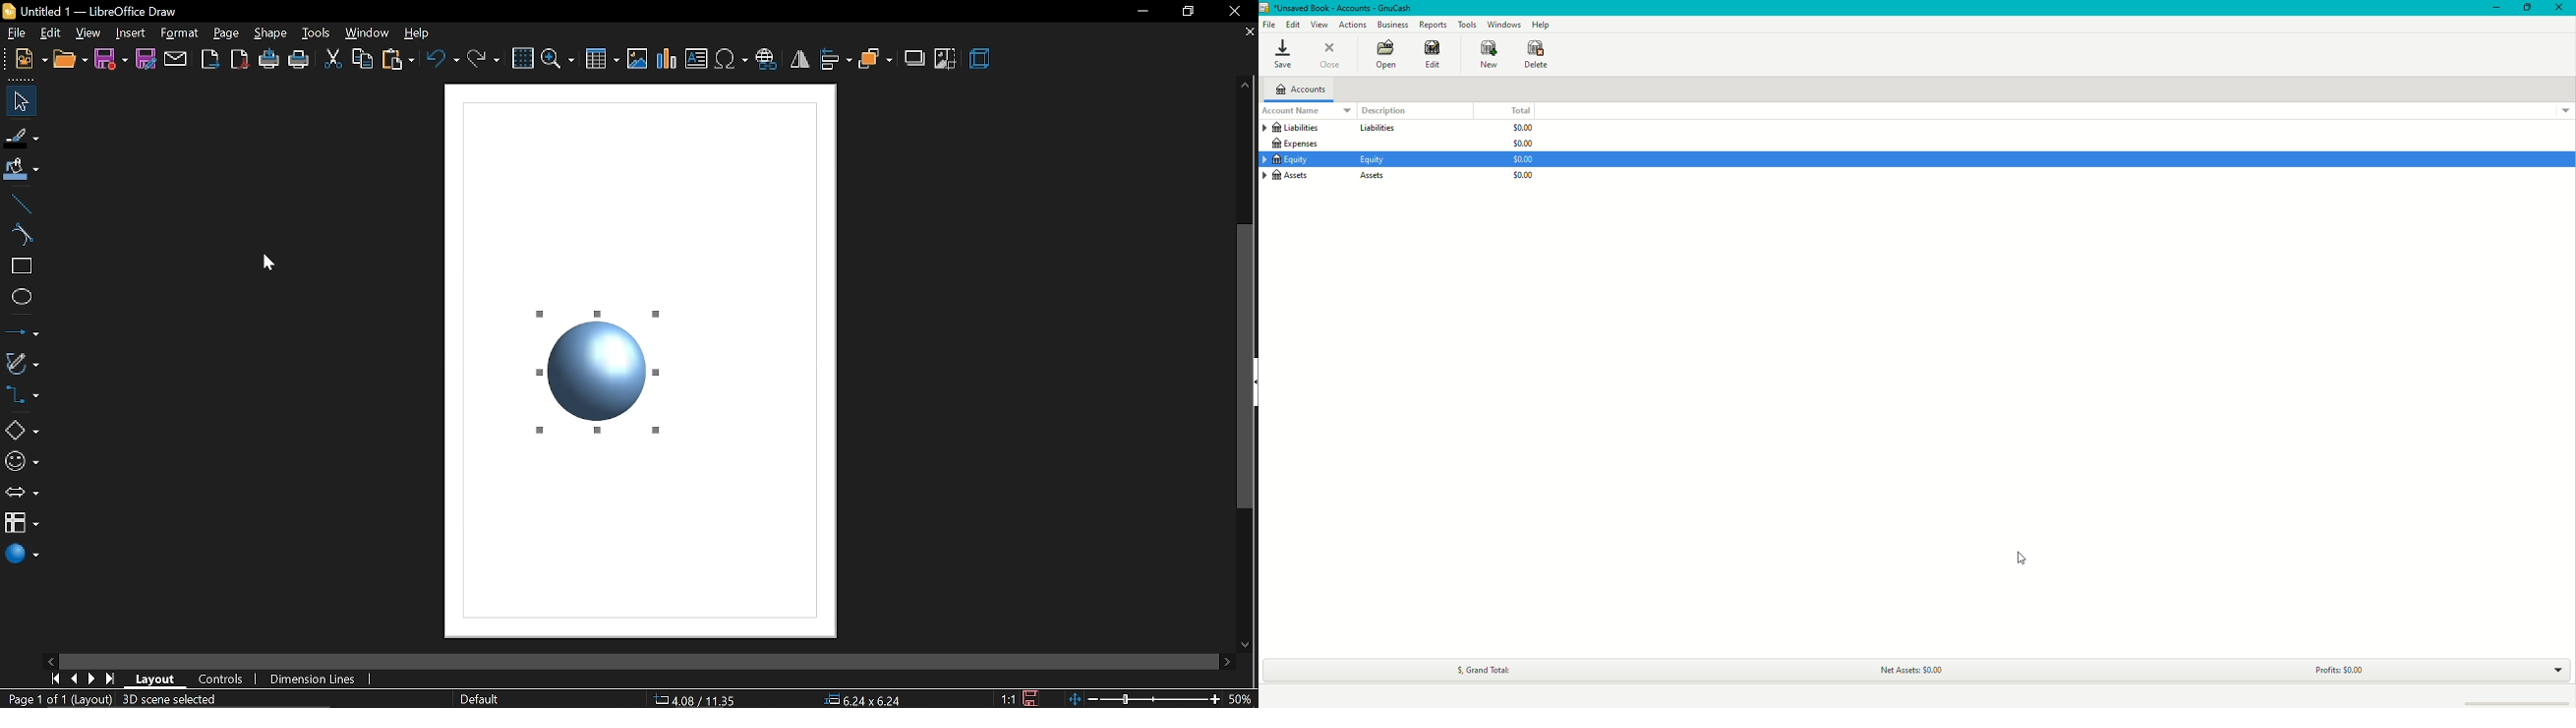  I want to click on insert table, so click(602, 60).